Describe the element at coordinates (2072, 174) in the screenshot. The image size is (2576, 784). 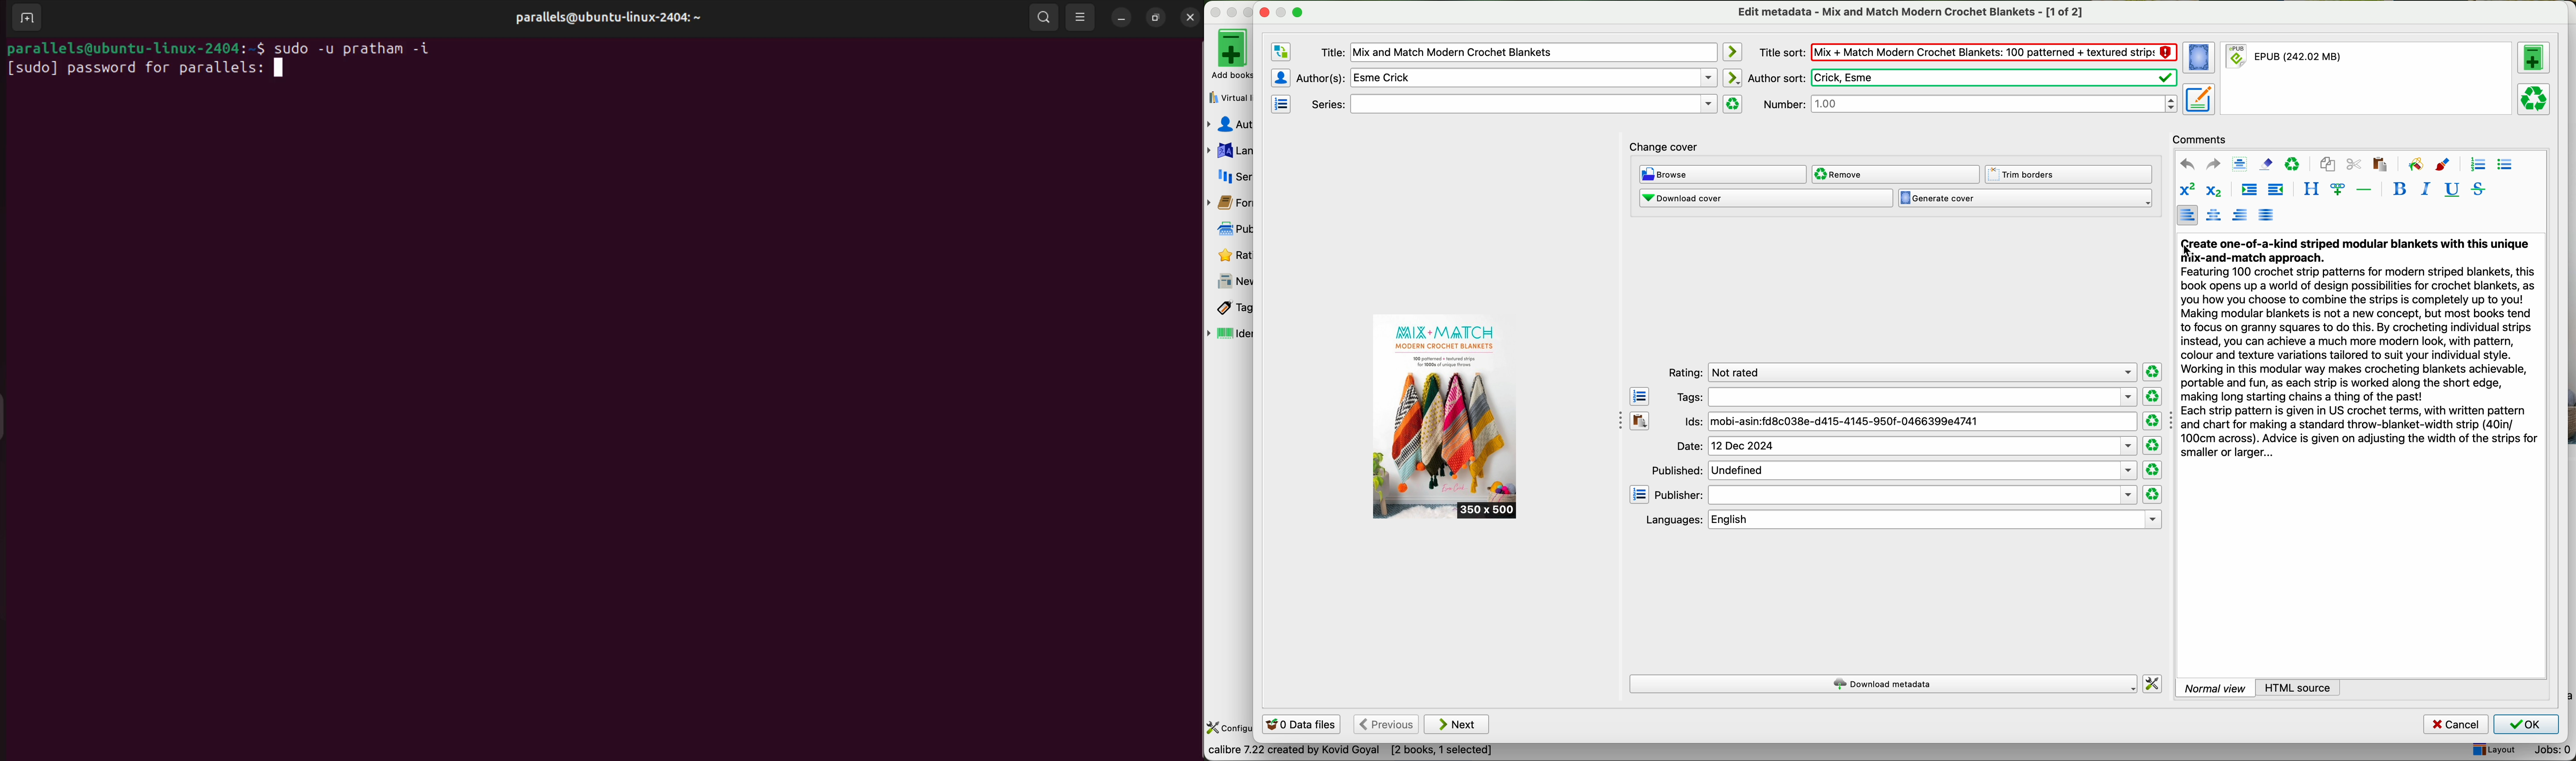
I see `trim borders` at that location.